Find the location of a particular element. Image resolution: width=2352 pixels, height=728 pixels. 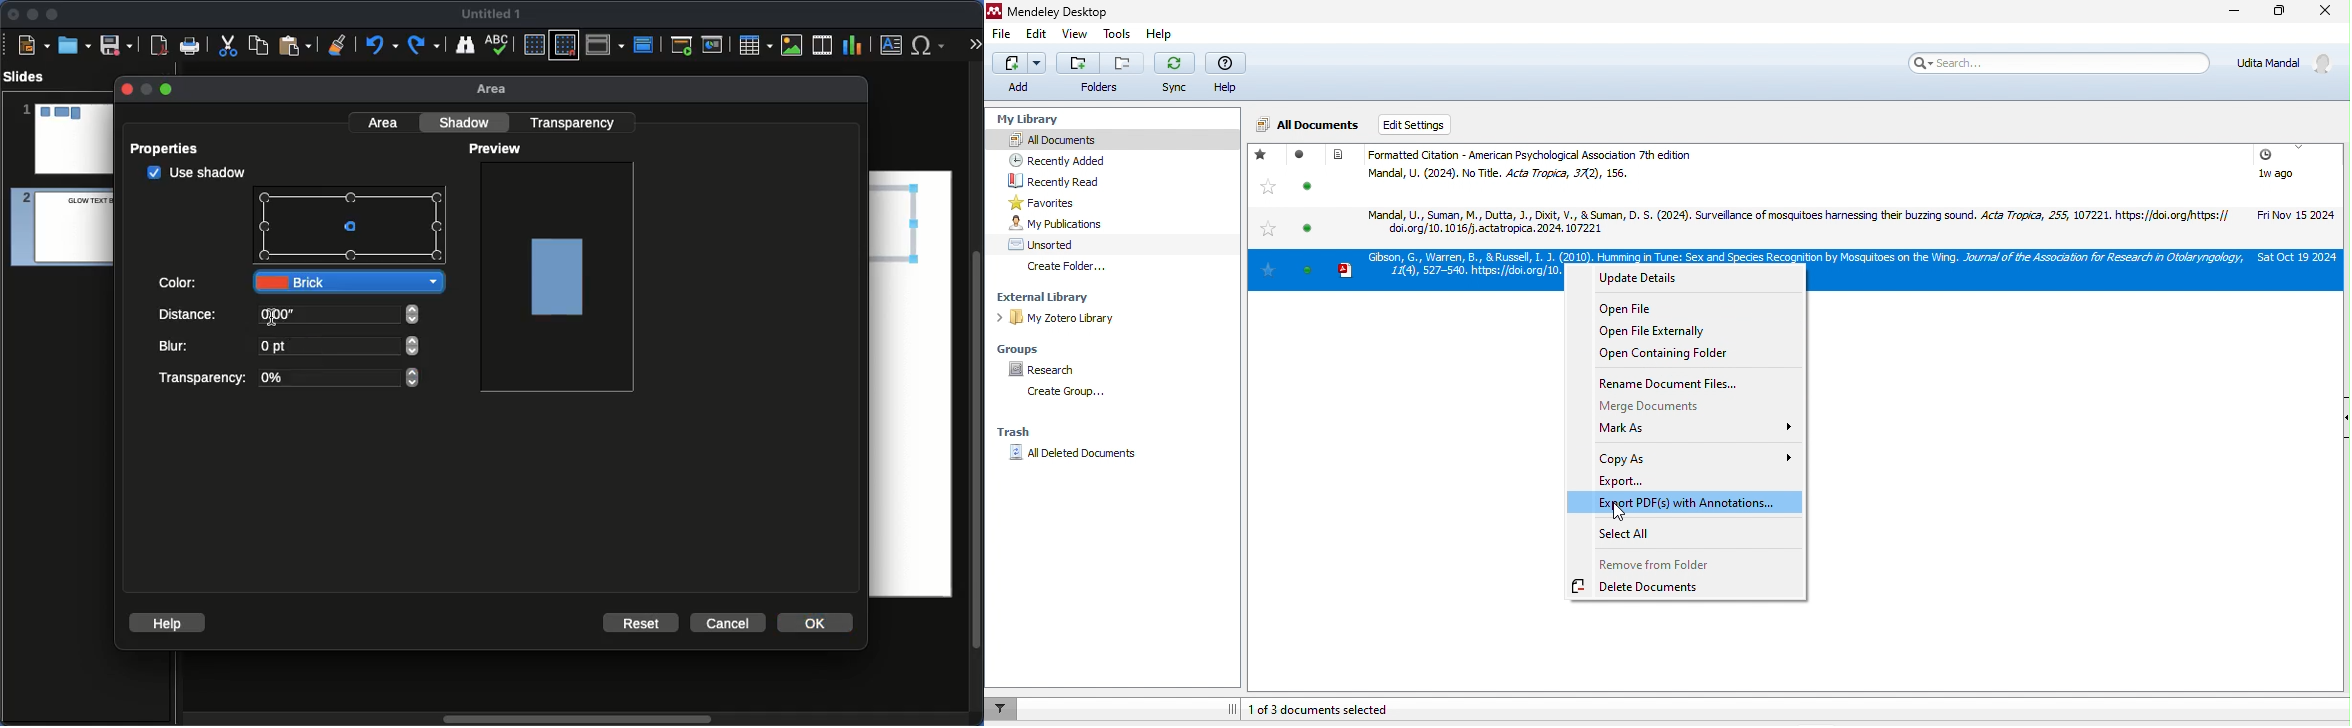

create group is located at coordinates (1071, 394).